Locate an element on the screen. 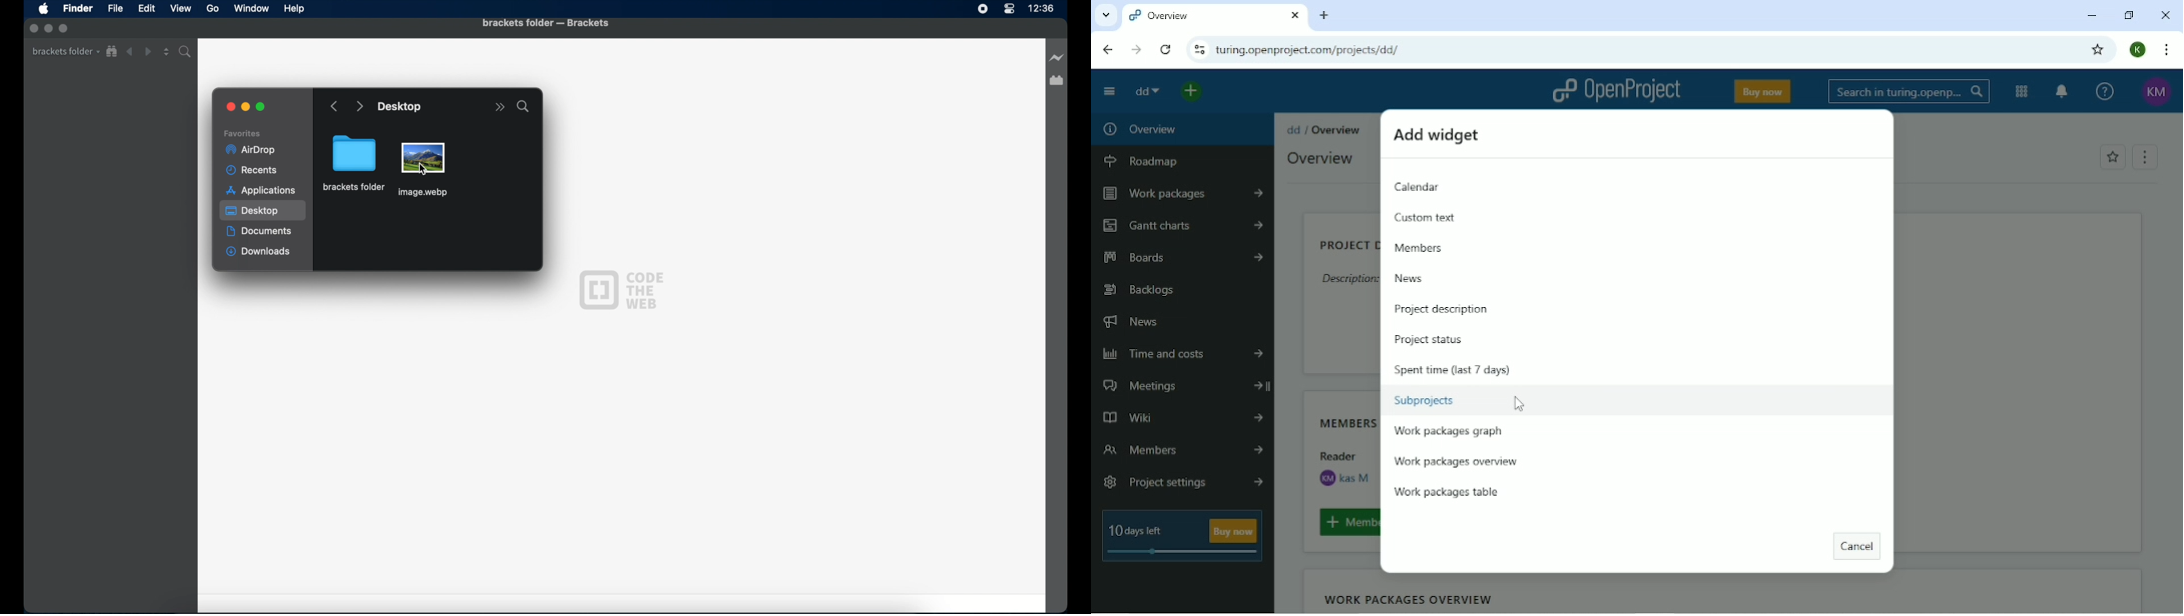  search is located at coordinates (523, 106).